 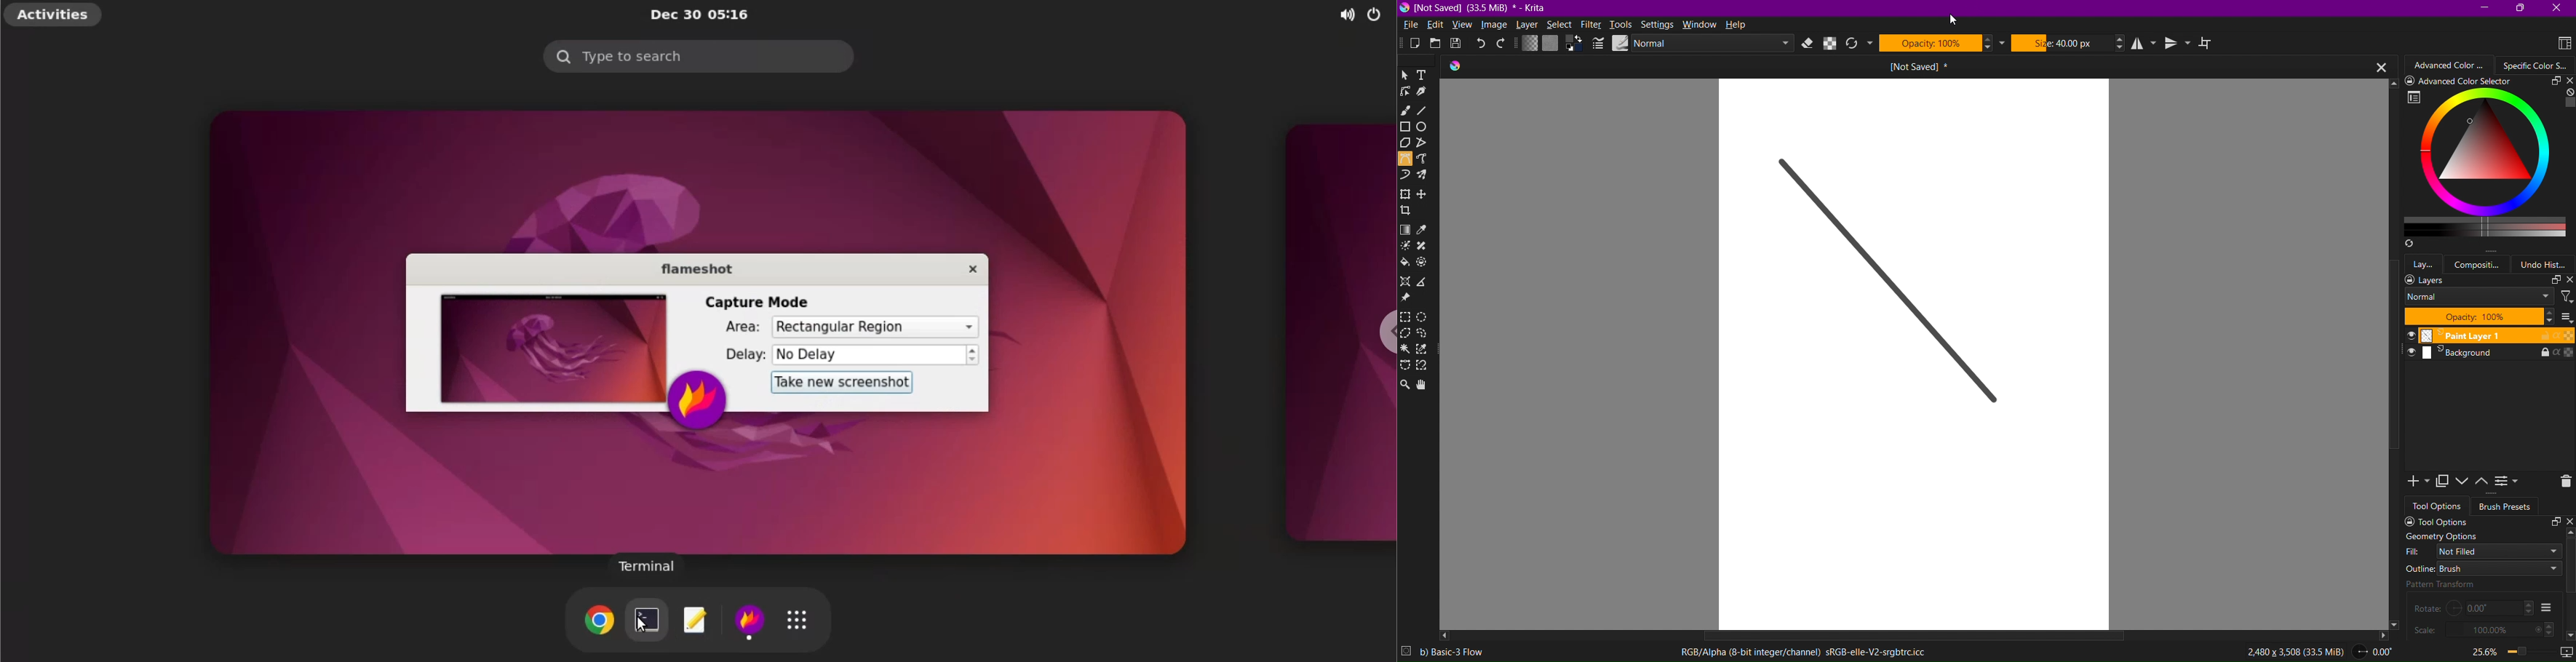 I want to click on Open, so click(x=1433, y=44).